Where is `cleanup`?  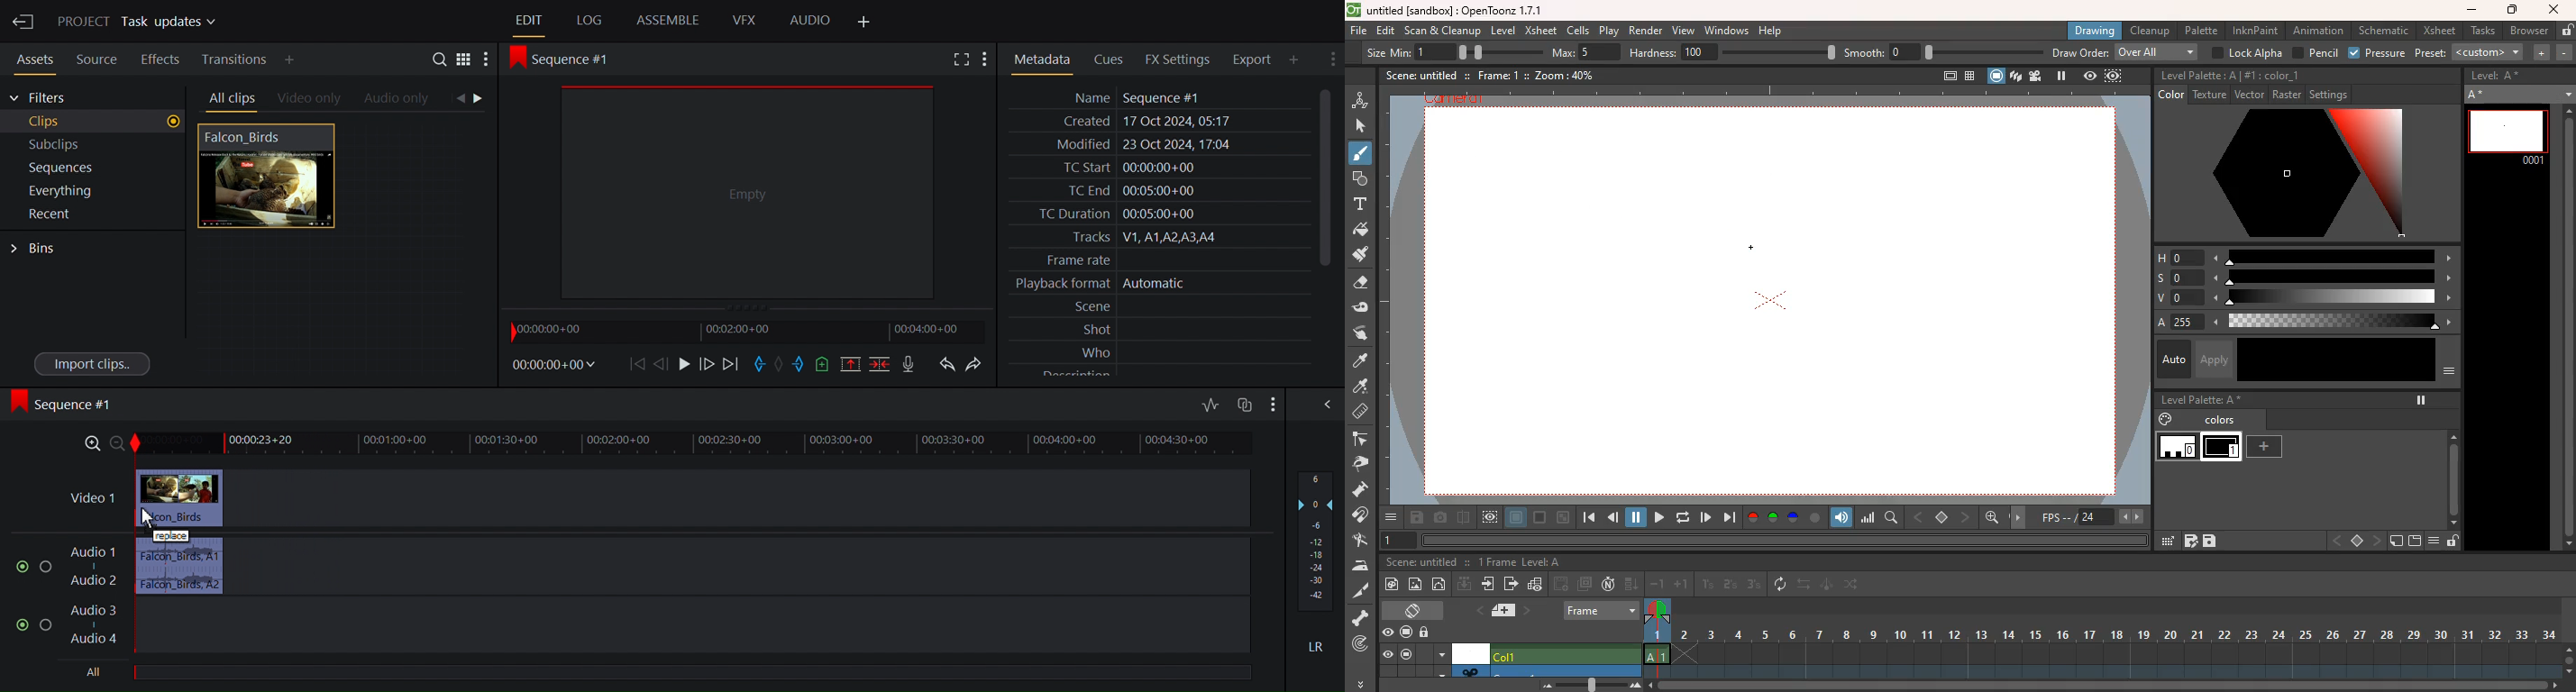
cleanup is located at coordinates (2149, 31).